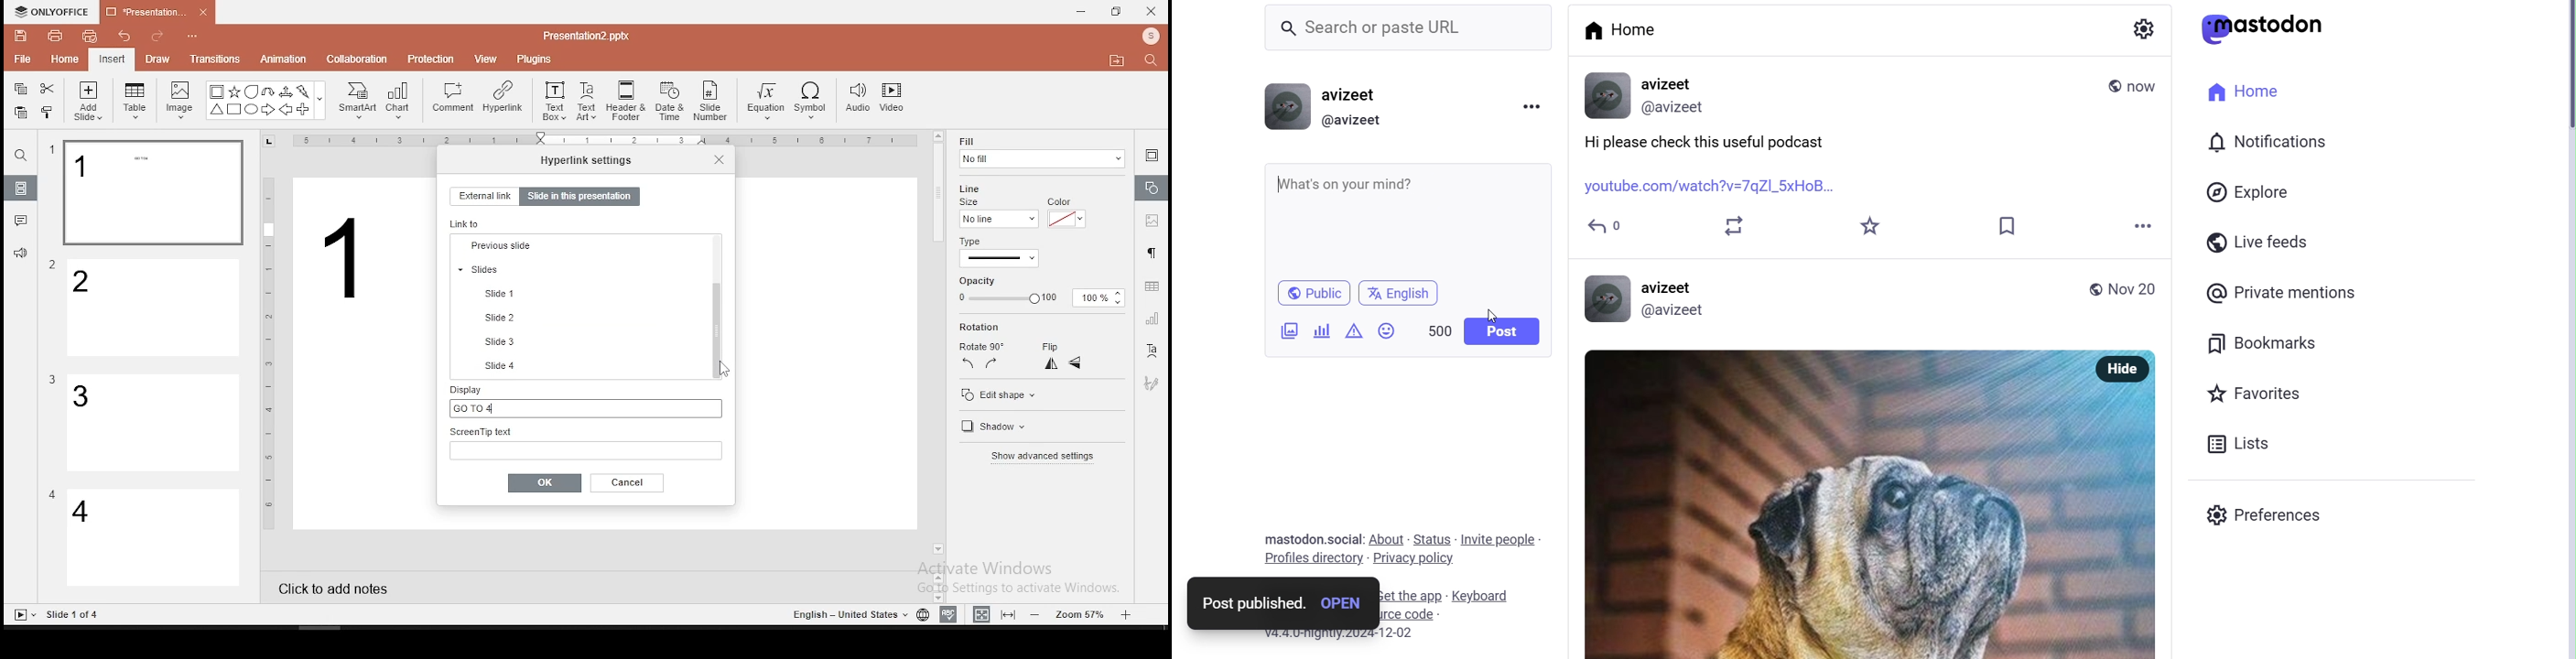  What do you see at coordinates (1312, 559) in the screenshot?
I see `profiles directory` at bounding box center [1312, 559].